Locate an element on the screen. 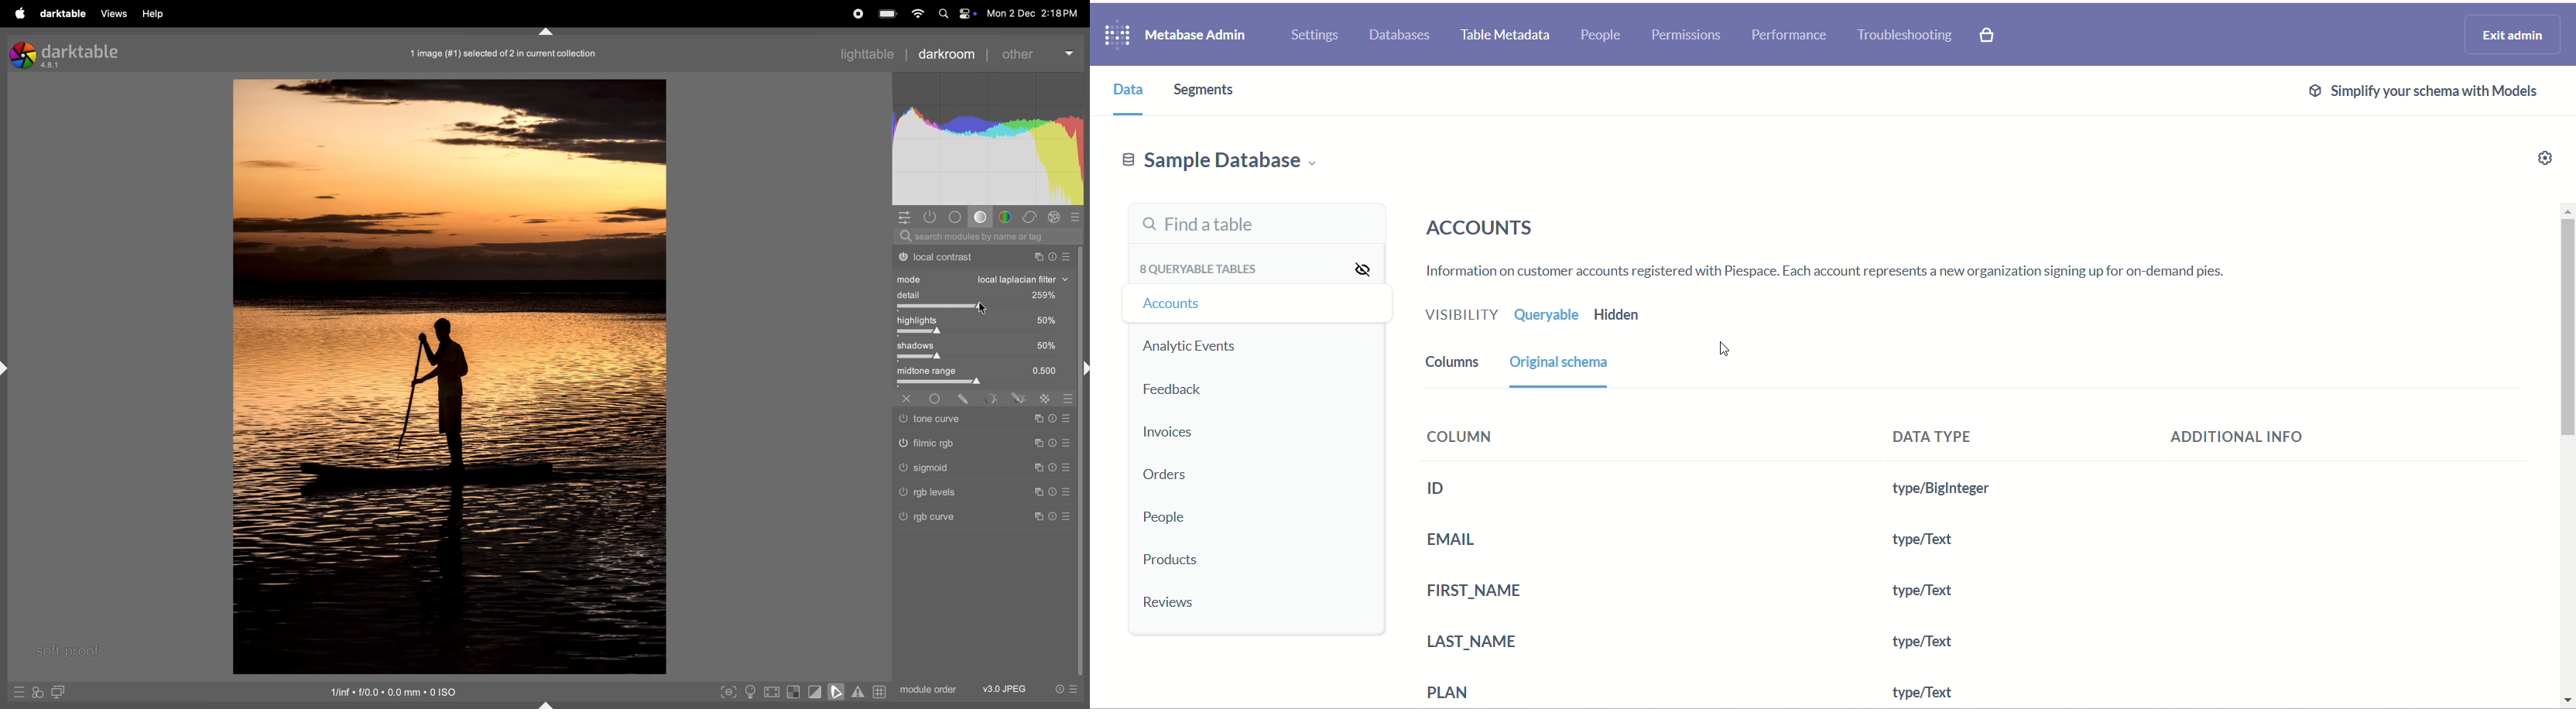 The image size is (2576, 728). quick access for applying styles is located at coordinates (38, 692).